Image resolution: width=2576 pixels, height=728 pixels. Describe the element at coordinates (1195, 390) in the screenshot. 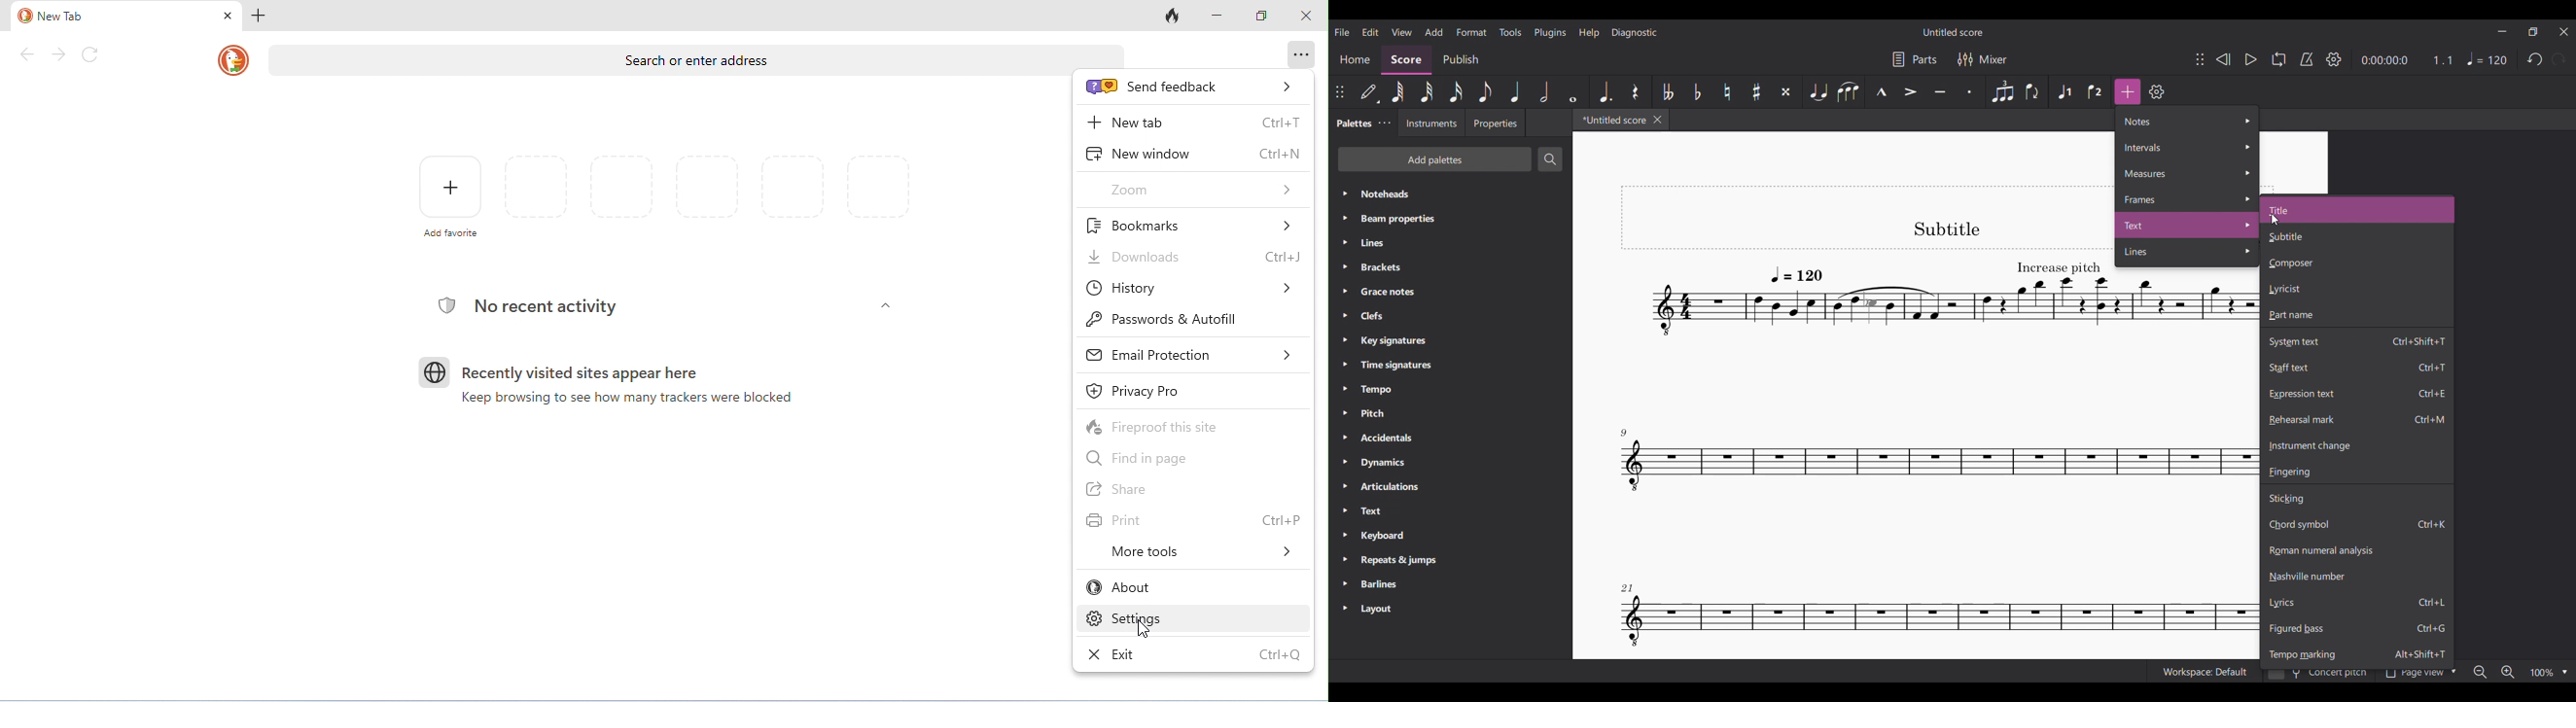

I see `privacy pro` at that location.